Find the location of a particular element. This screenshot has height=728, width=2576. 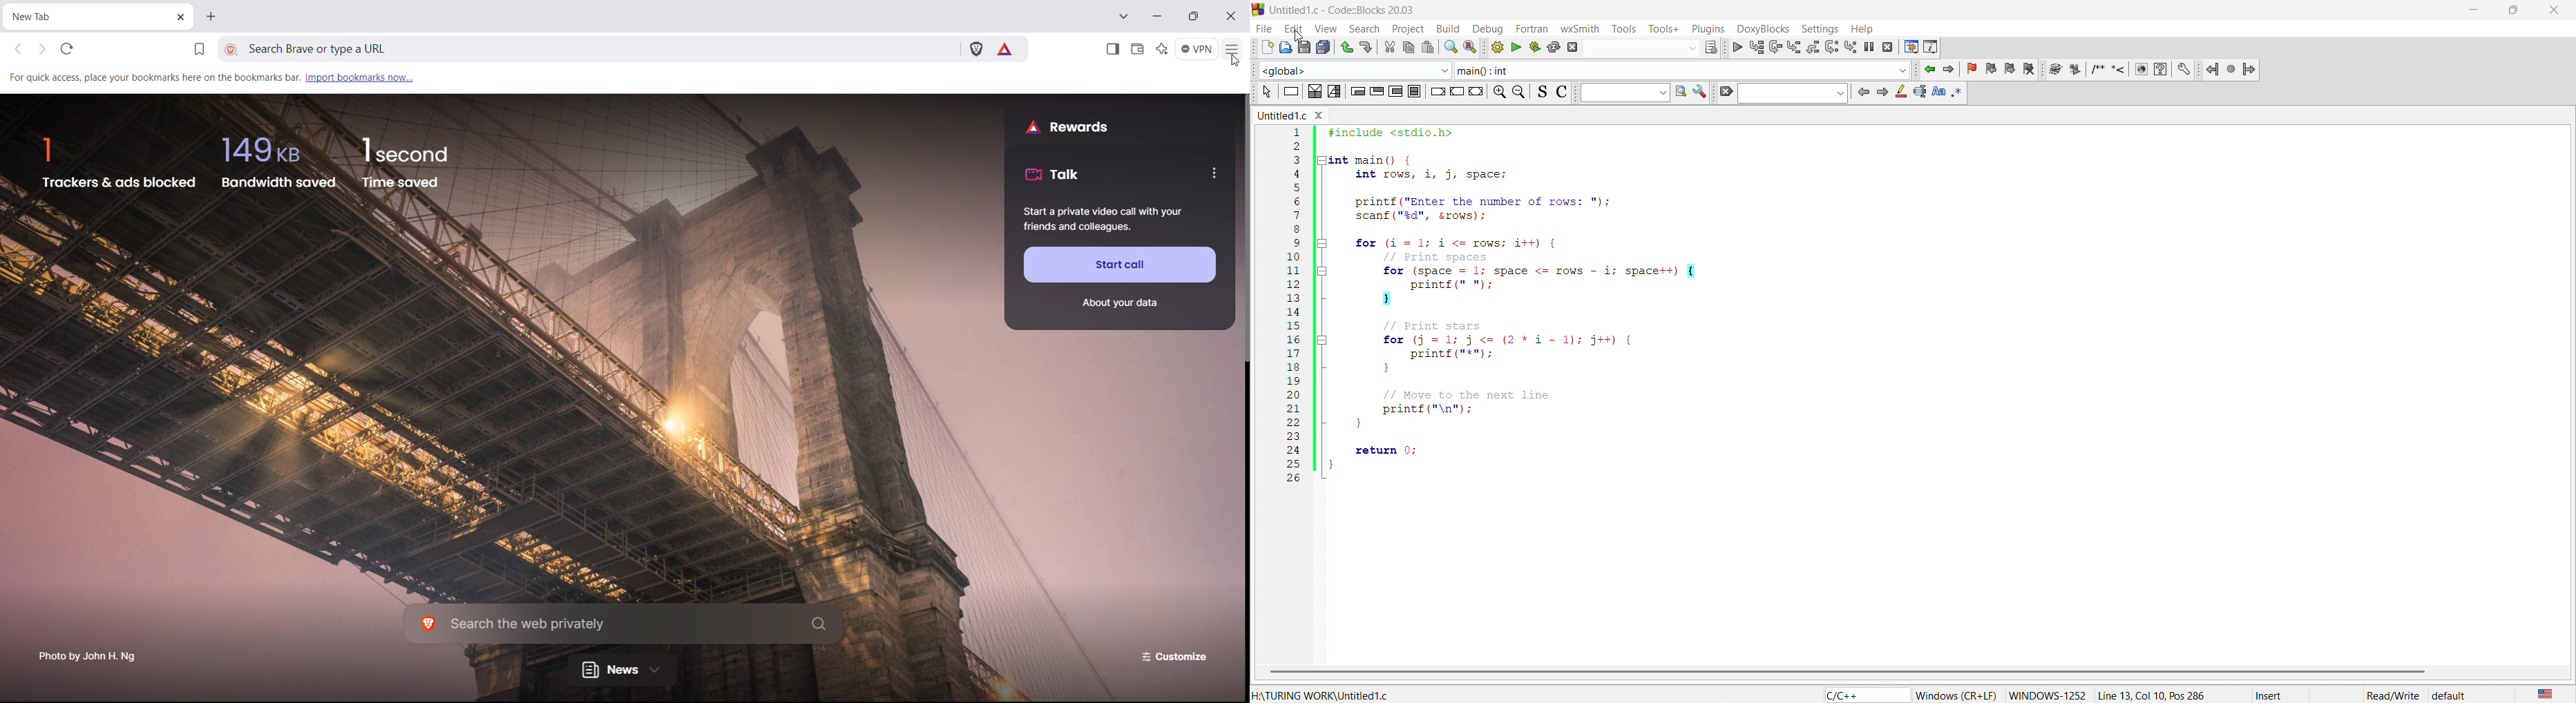

next line is located at coordinates (1775, 48).